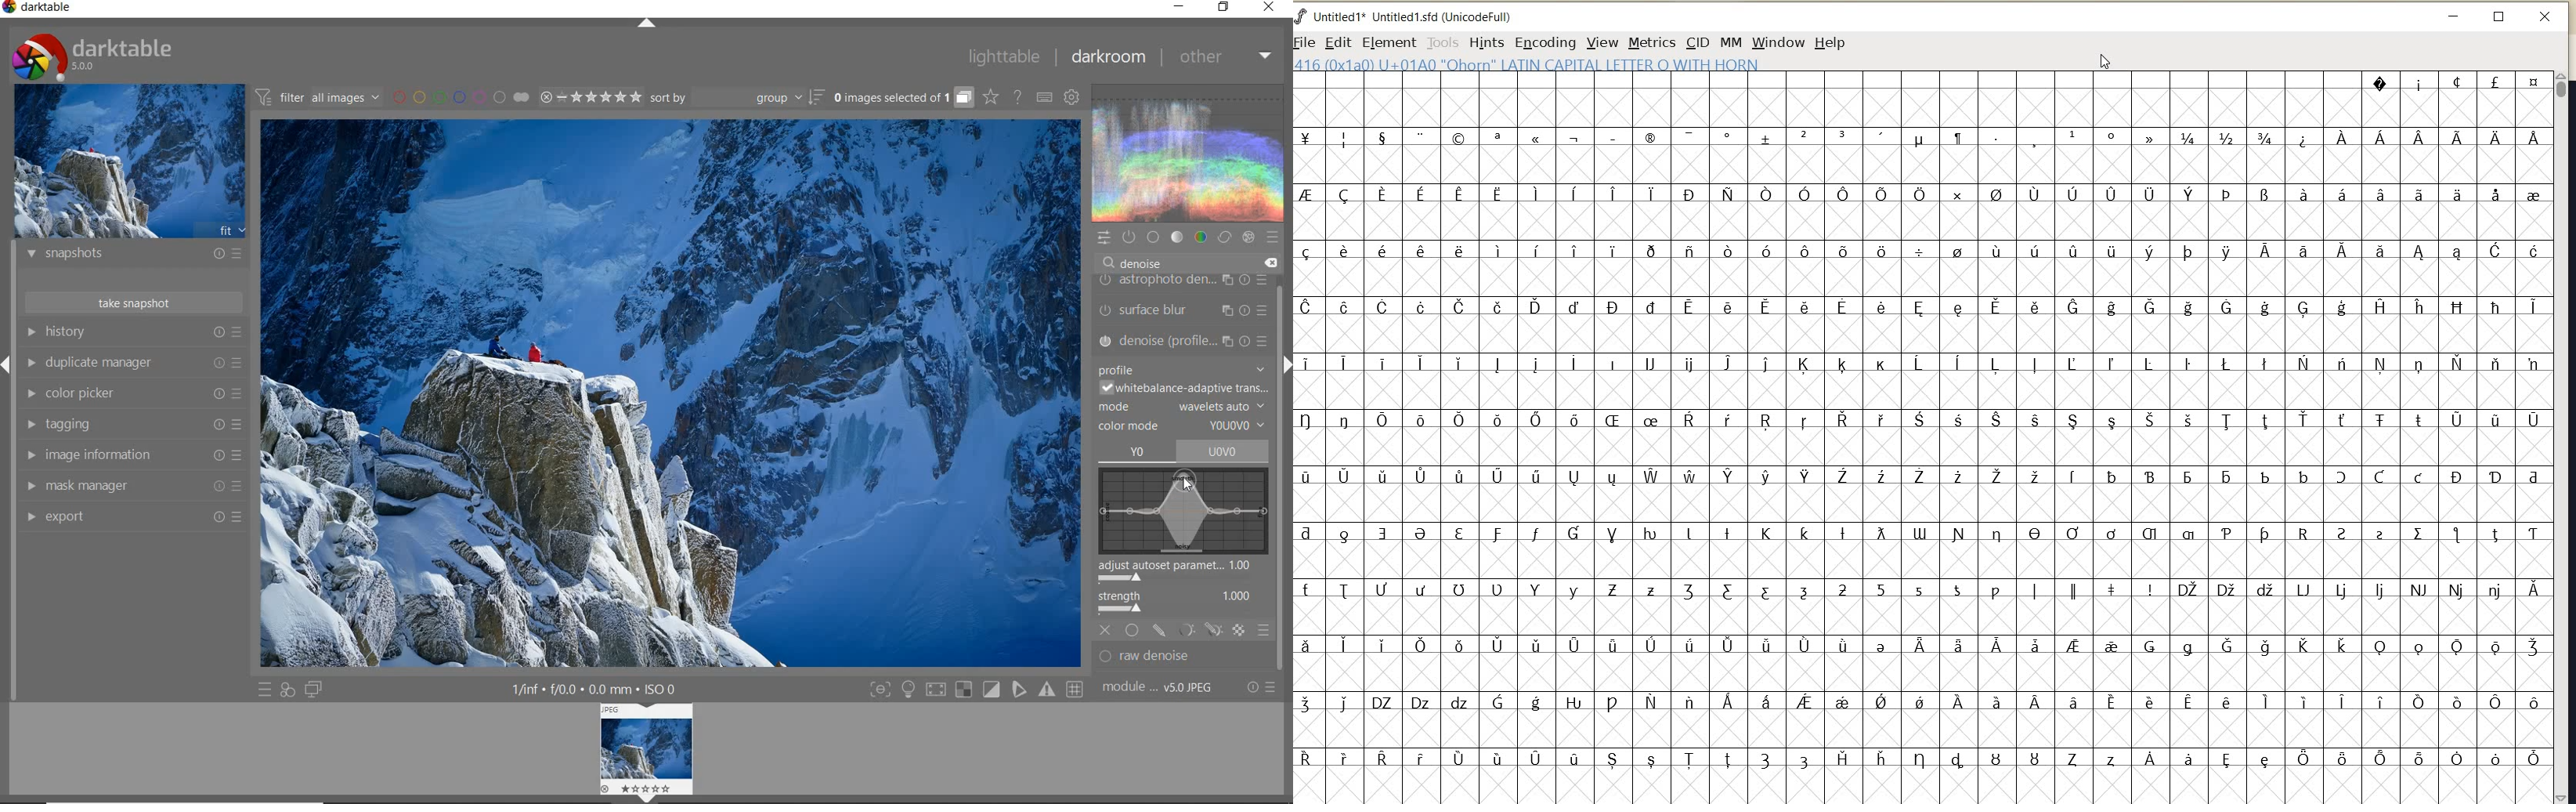 This screenshot has width=2576, height=812. What do you see at coordinates (1280, 415) in the screenshot?
I see `scrollbar` at bounding box center [1280, 415].